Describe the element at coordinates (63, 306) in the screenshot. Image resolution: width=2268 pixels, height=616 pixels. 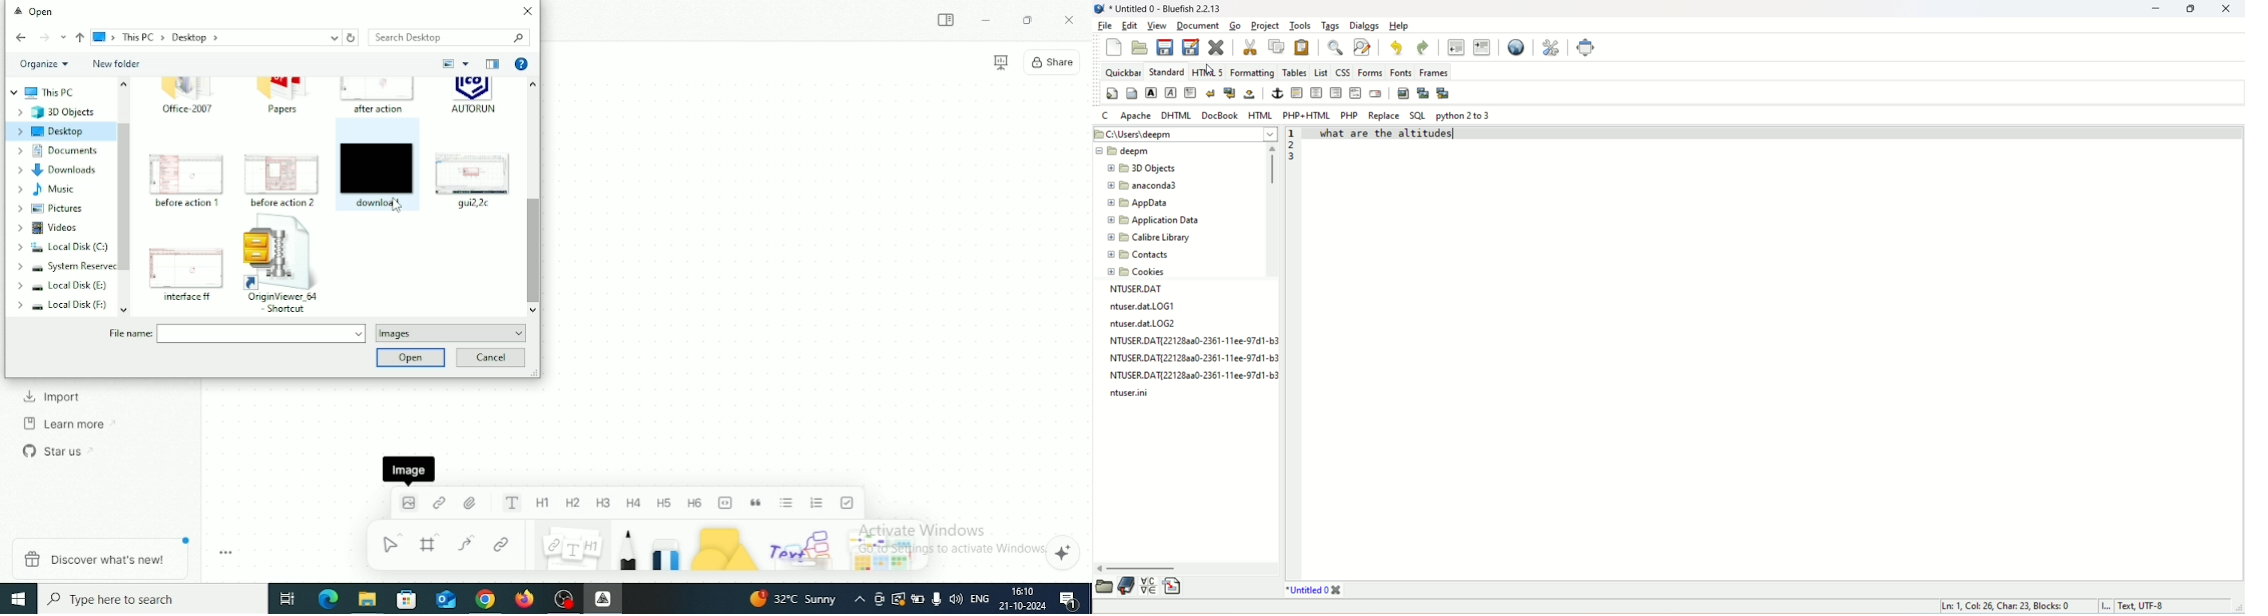
I see `Local Disk (F:)` at that location.